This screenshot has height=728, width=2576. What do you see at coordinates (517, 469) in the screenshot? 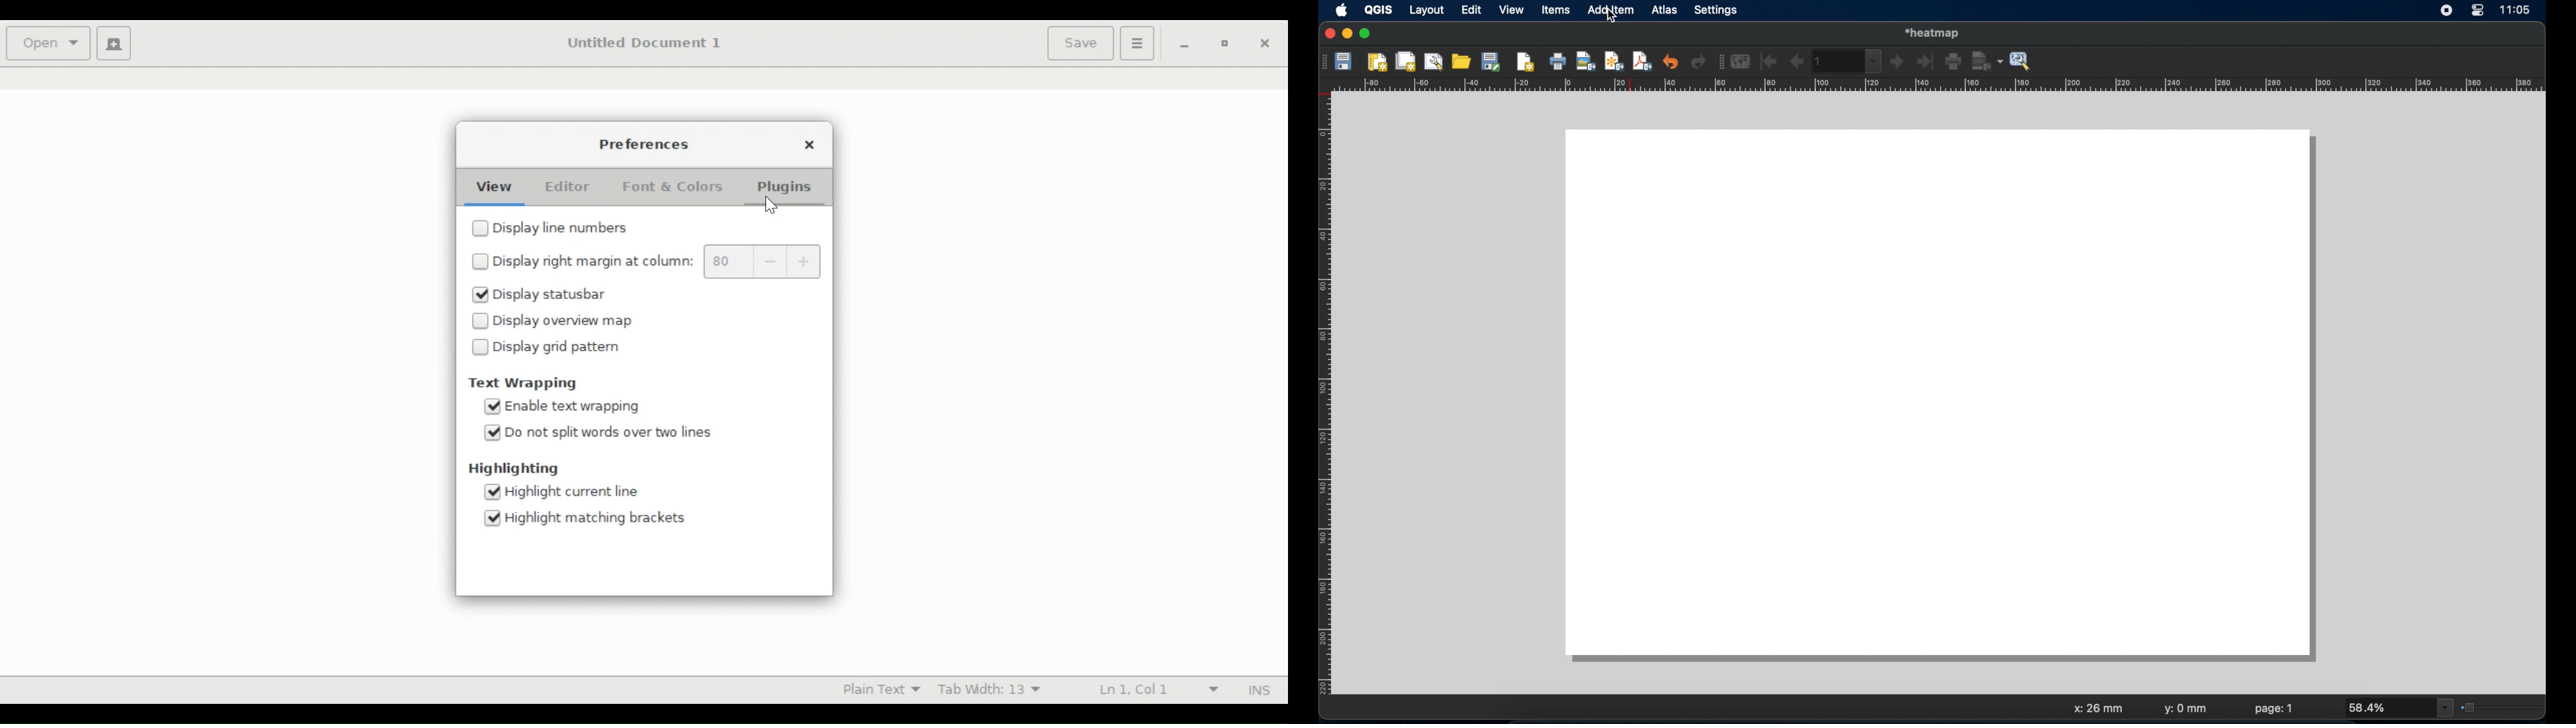
I see `Highlighting` at bounding box center [517, 469].